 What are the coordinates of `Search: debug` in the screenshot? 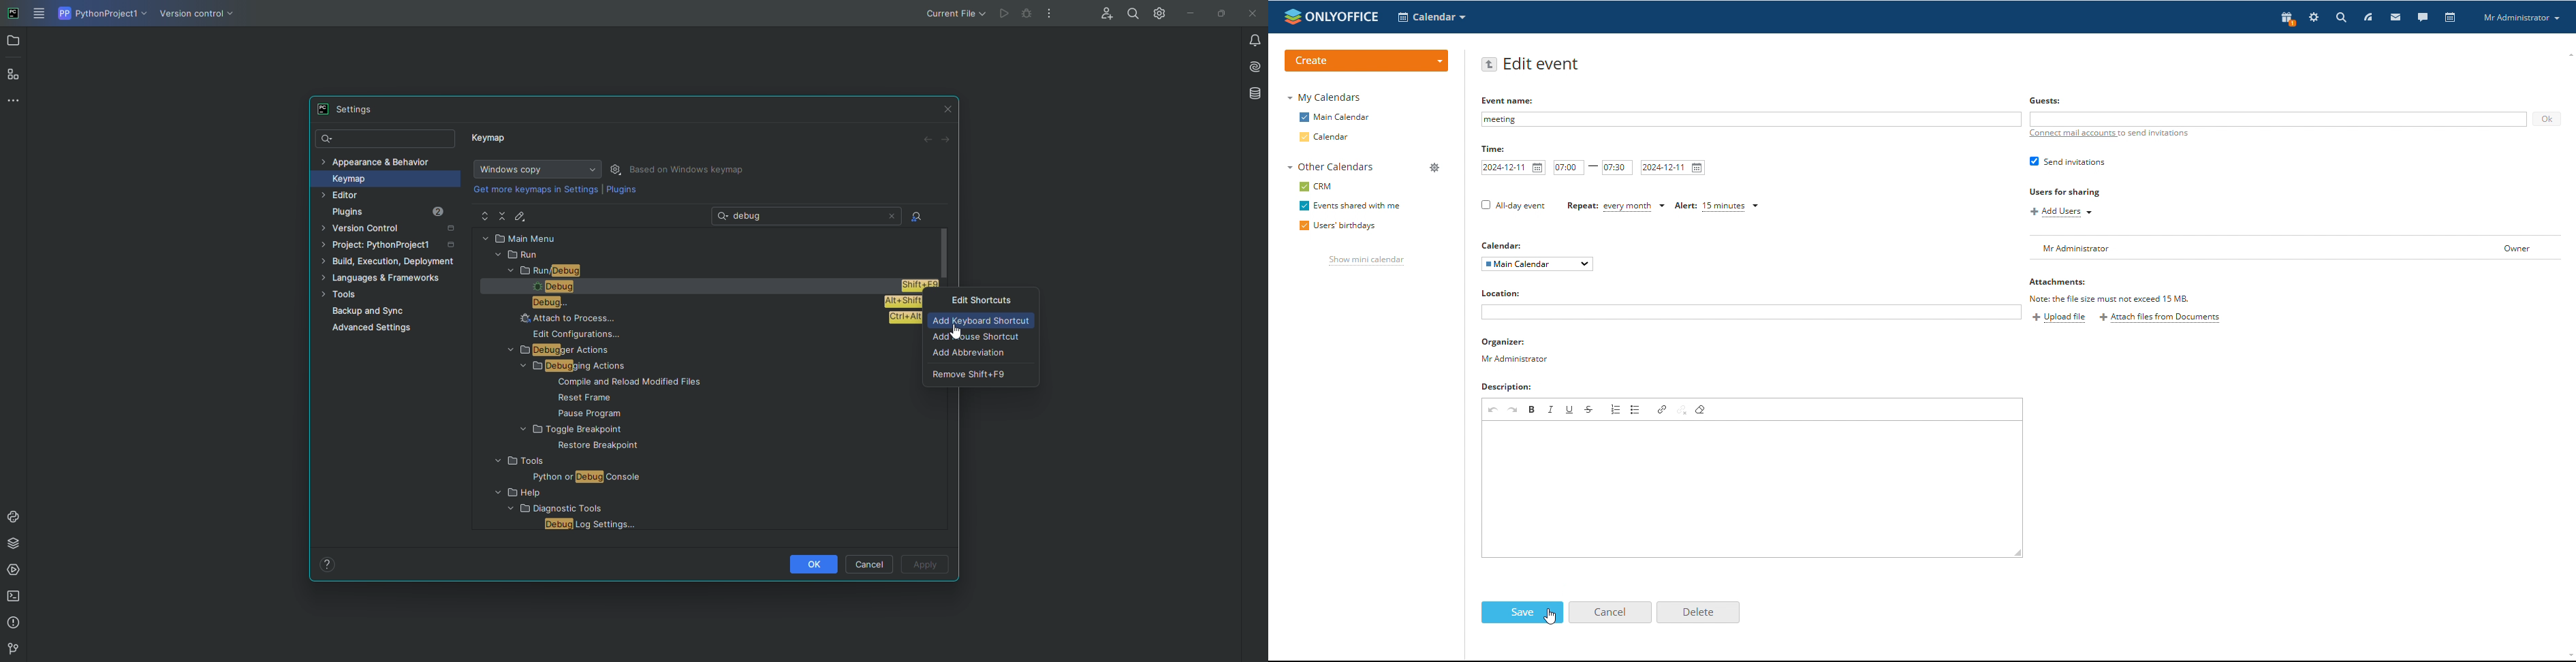 It's located at (808, 215).